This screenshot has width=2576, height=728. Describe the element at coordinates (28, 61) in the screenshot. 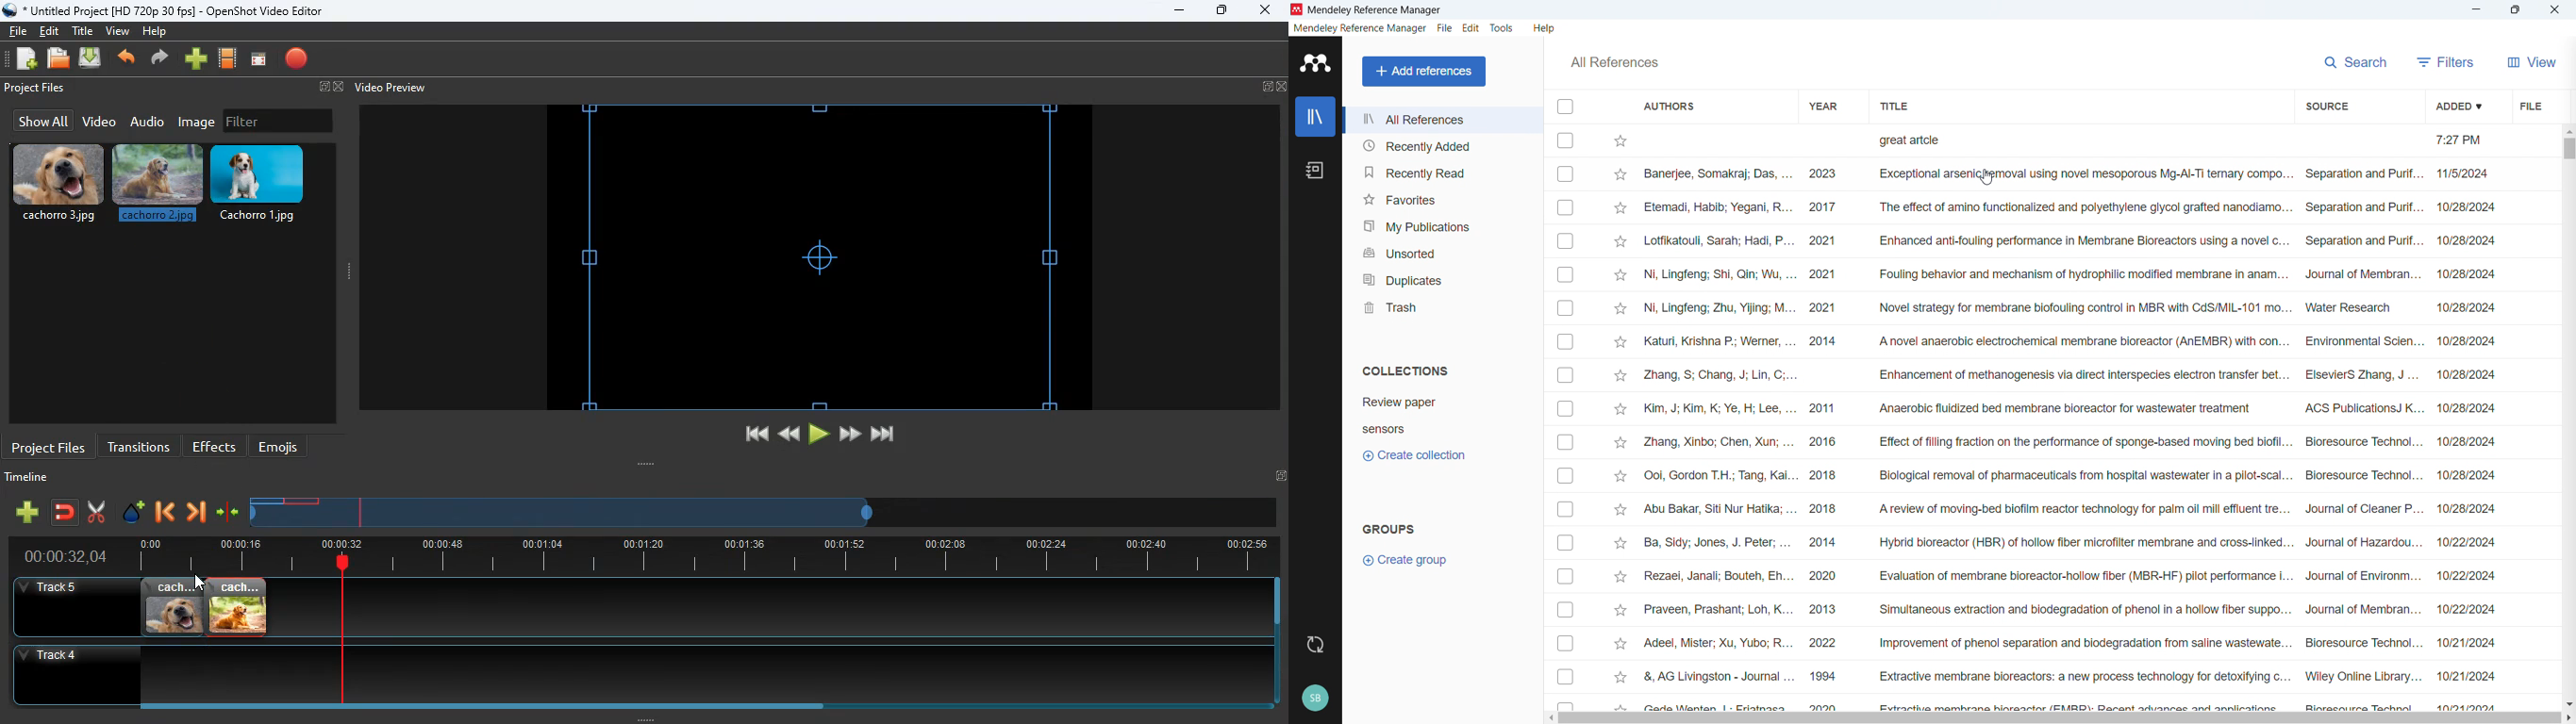

I see `add files` at that location.